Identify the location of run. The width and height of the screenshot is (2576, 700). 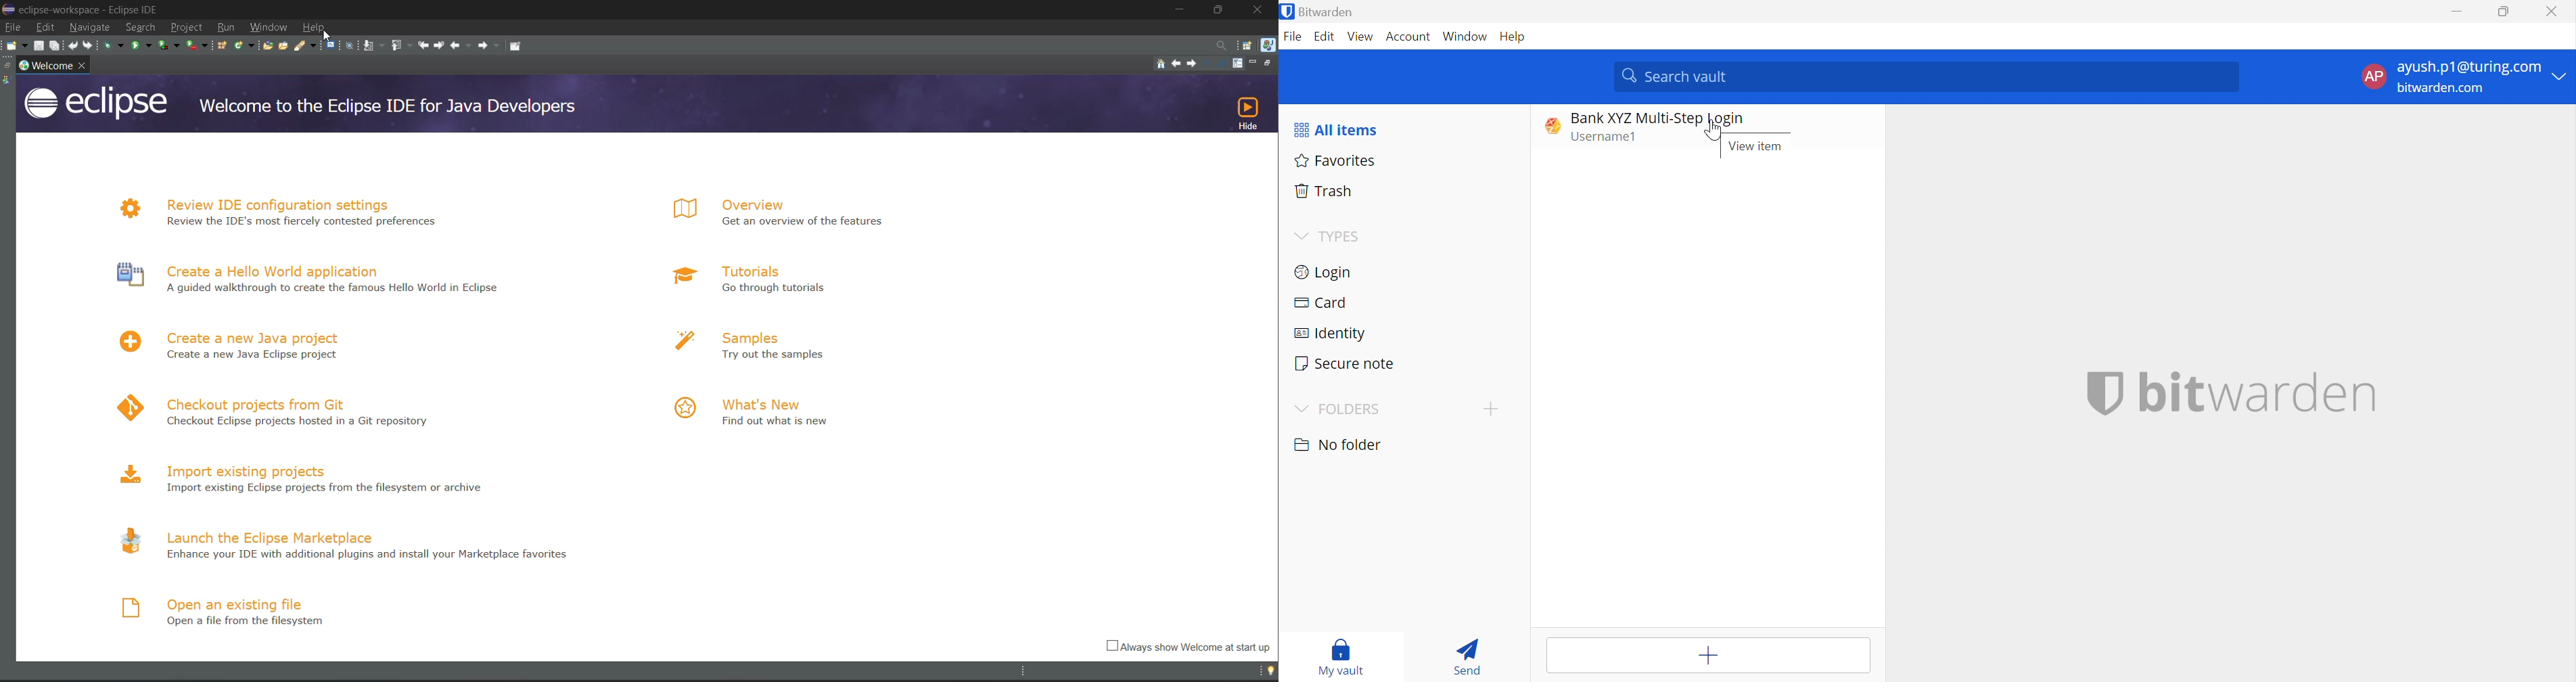
(230, 28).